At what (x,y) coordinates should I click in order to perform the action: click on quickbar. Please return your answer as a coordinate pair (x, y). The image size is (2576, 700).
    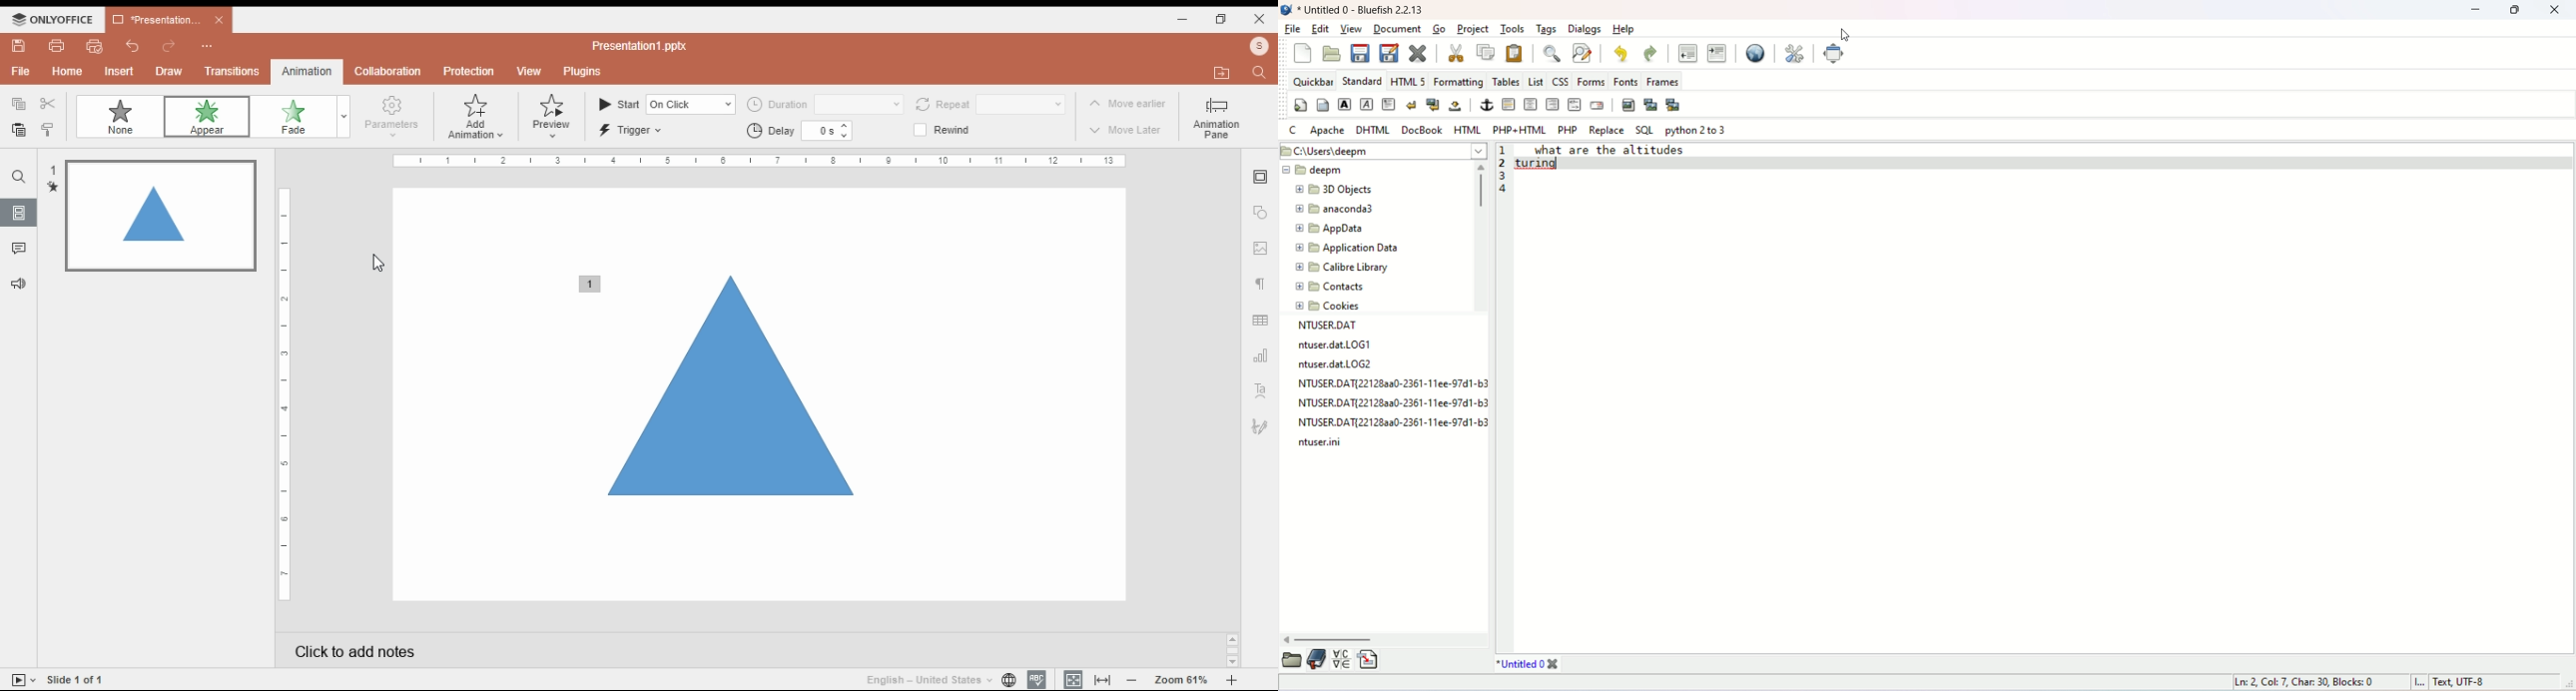
    Looking at the image, I should click on (1311, 80).